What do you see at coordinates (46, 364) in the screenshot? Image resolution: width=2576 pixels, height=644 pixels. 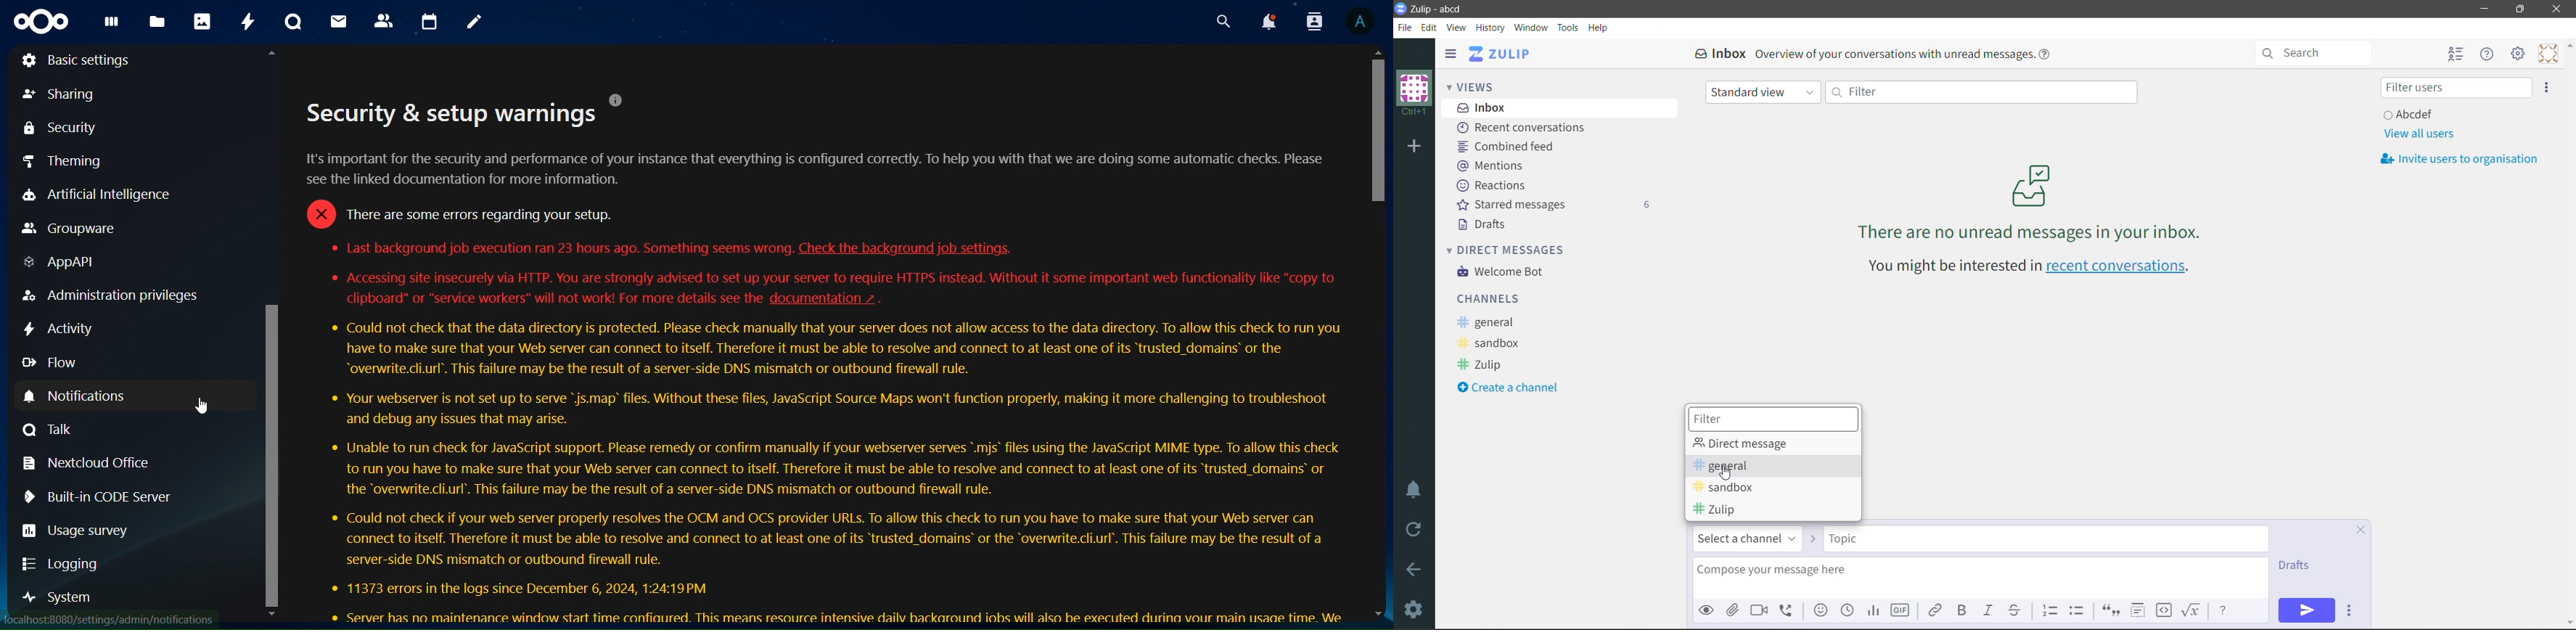 I see `flow` at bounding box center [46, 364].